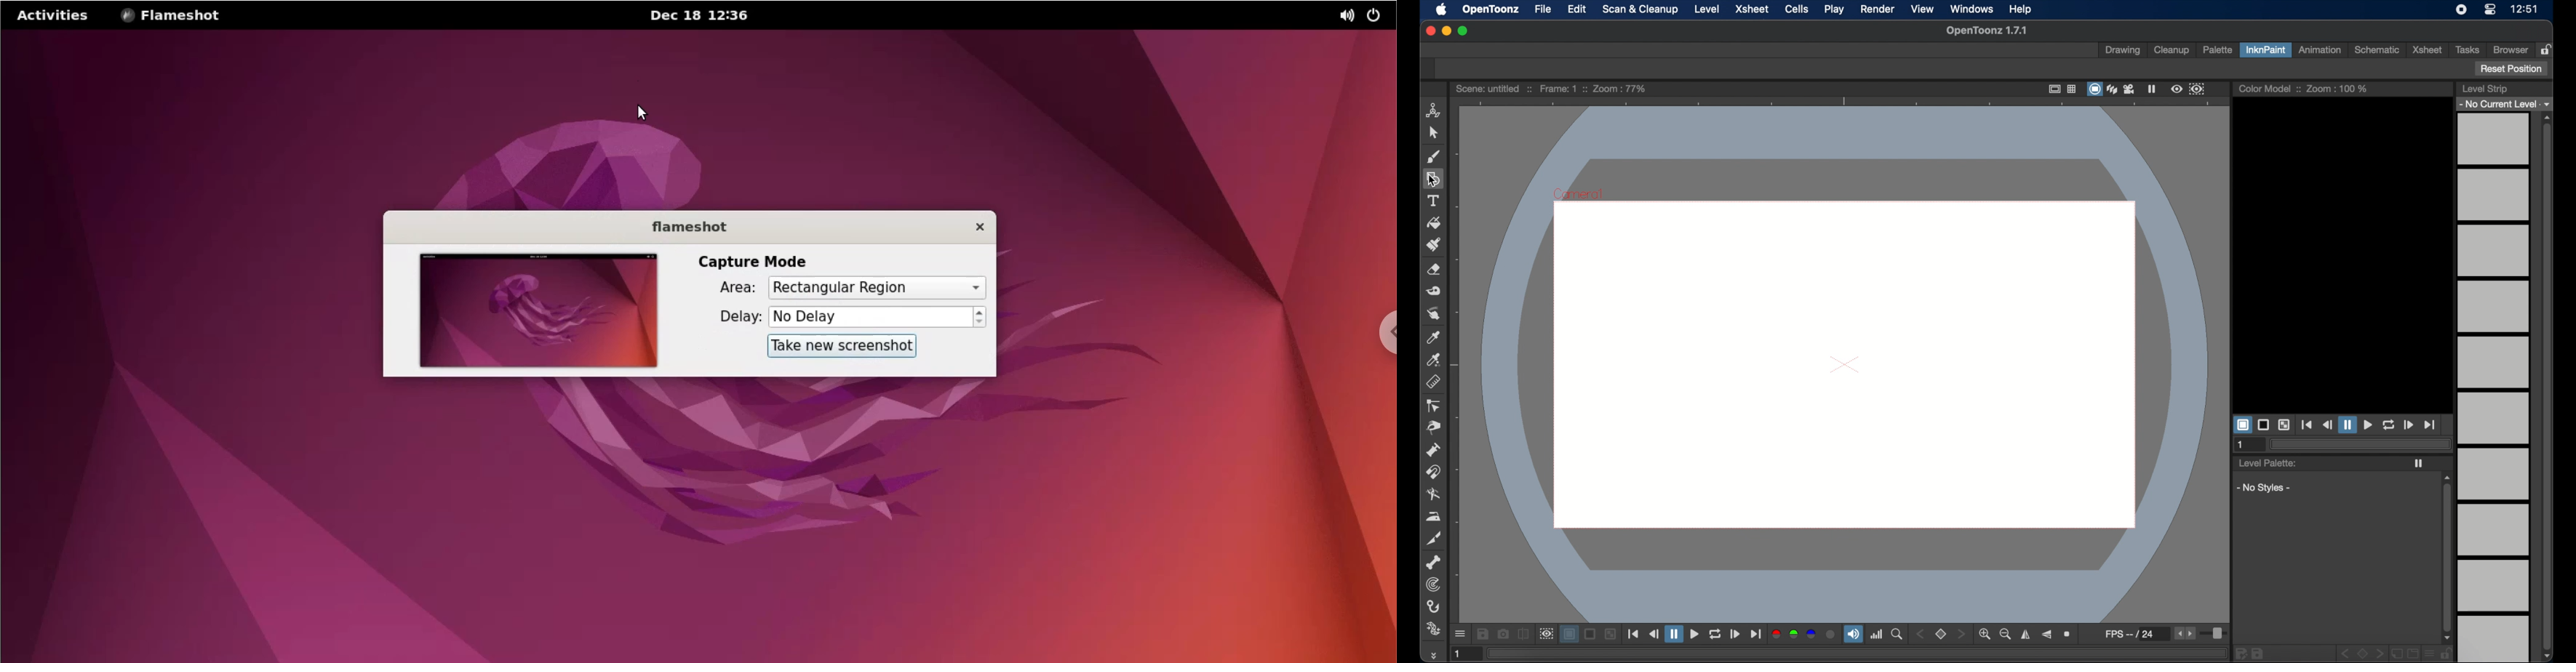 Image resolution: width=2576 pixels, height=672 pixels. I want to click on 12:51, so click(2526, 9).